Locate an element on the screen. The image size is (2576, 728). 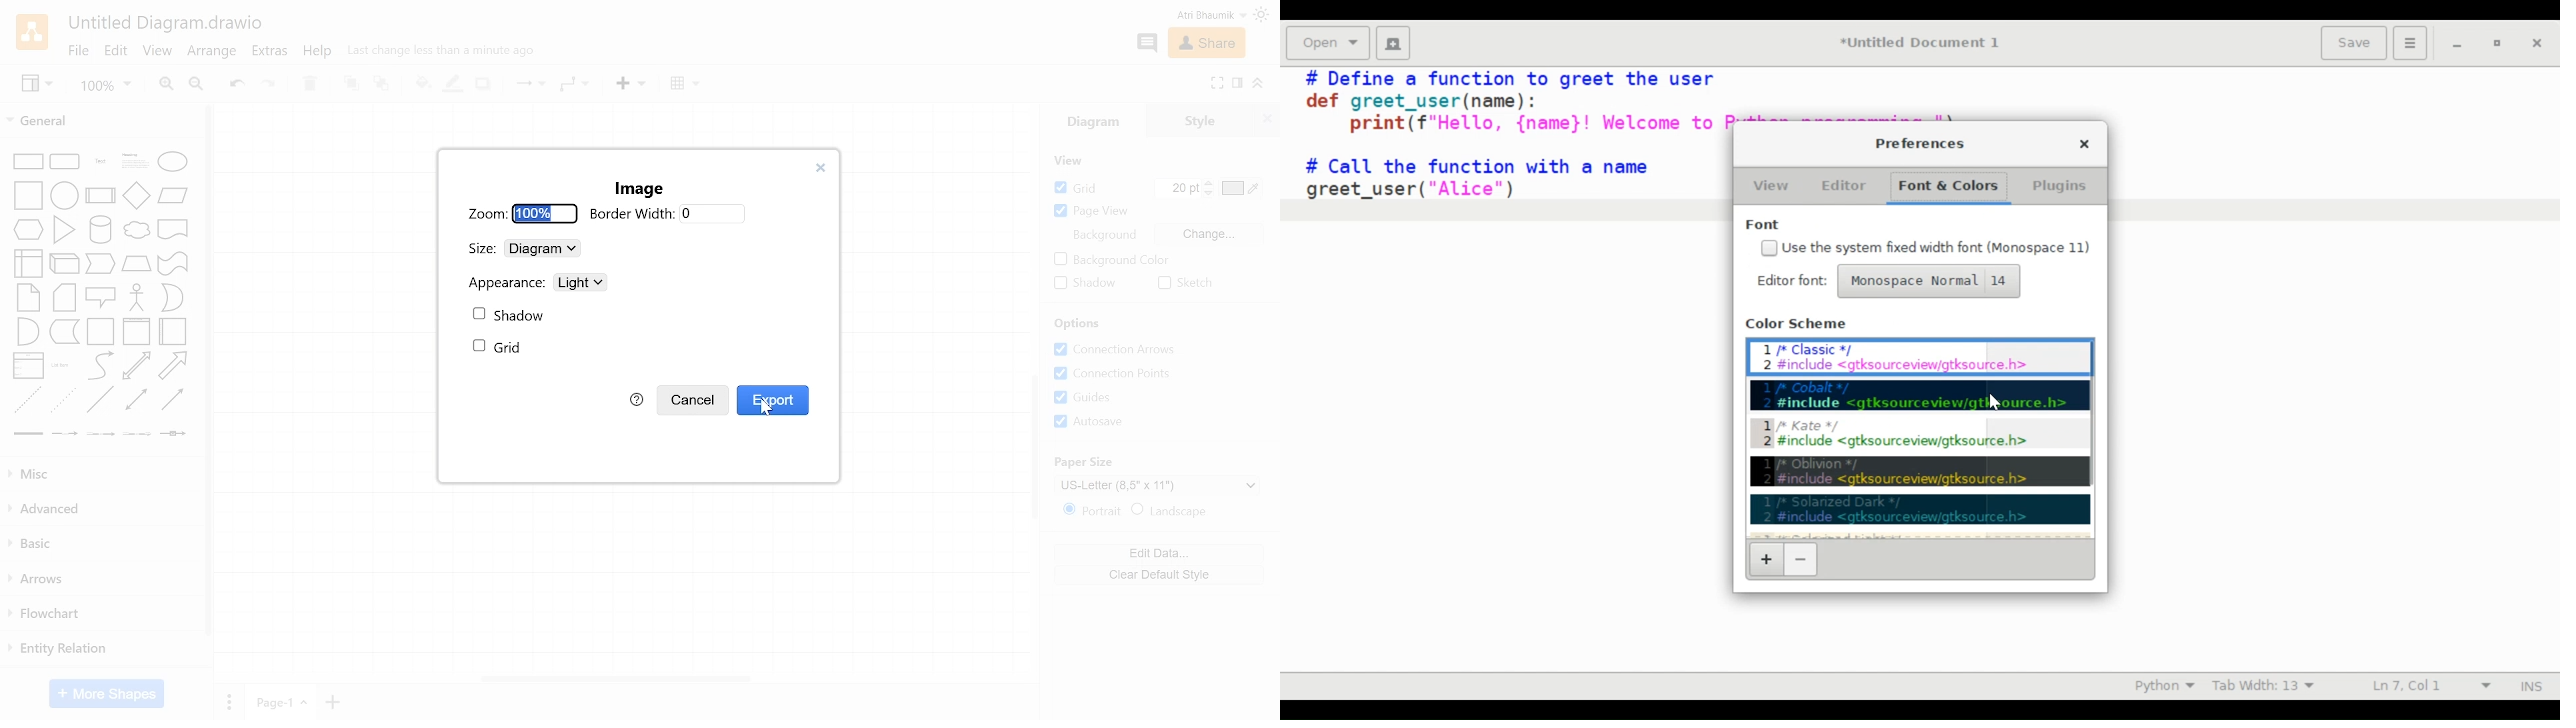
Page view is located at coordinates (1091, 211).